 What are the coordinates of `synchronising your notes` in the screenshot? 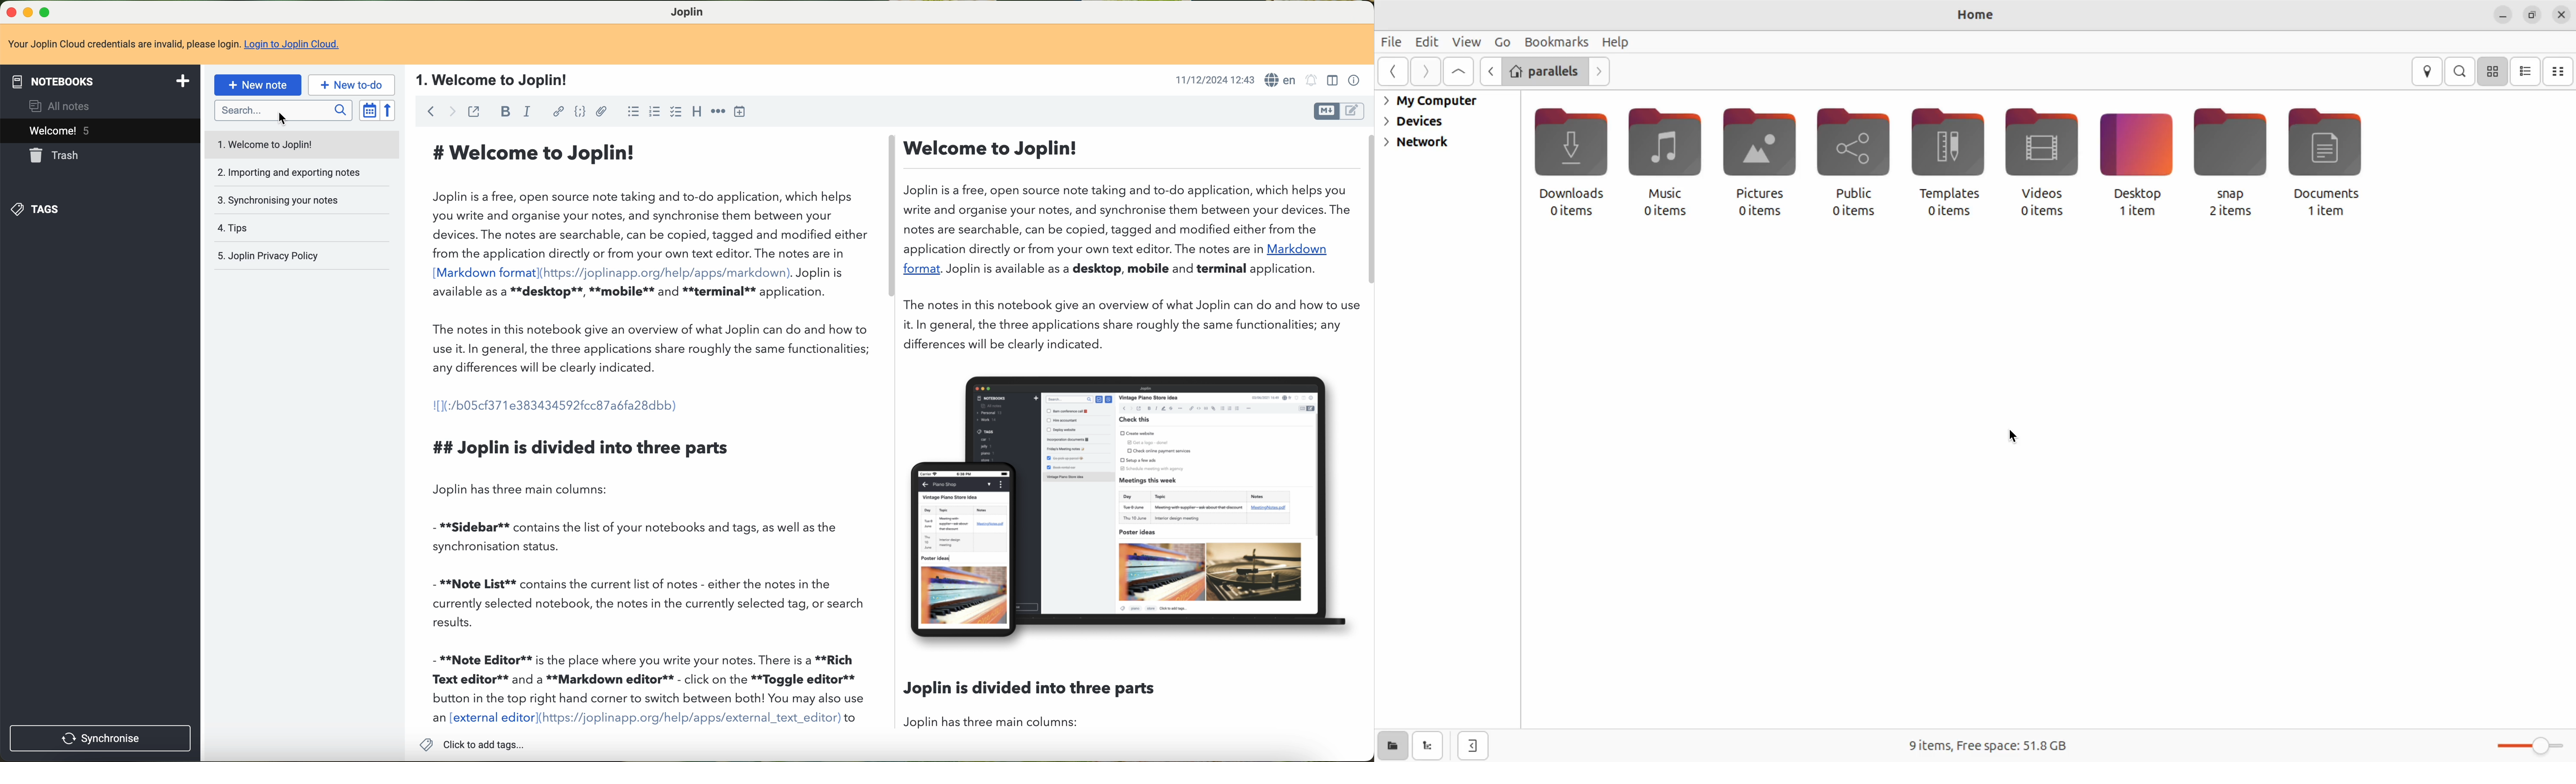 It's located at (301, 199).